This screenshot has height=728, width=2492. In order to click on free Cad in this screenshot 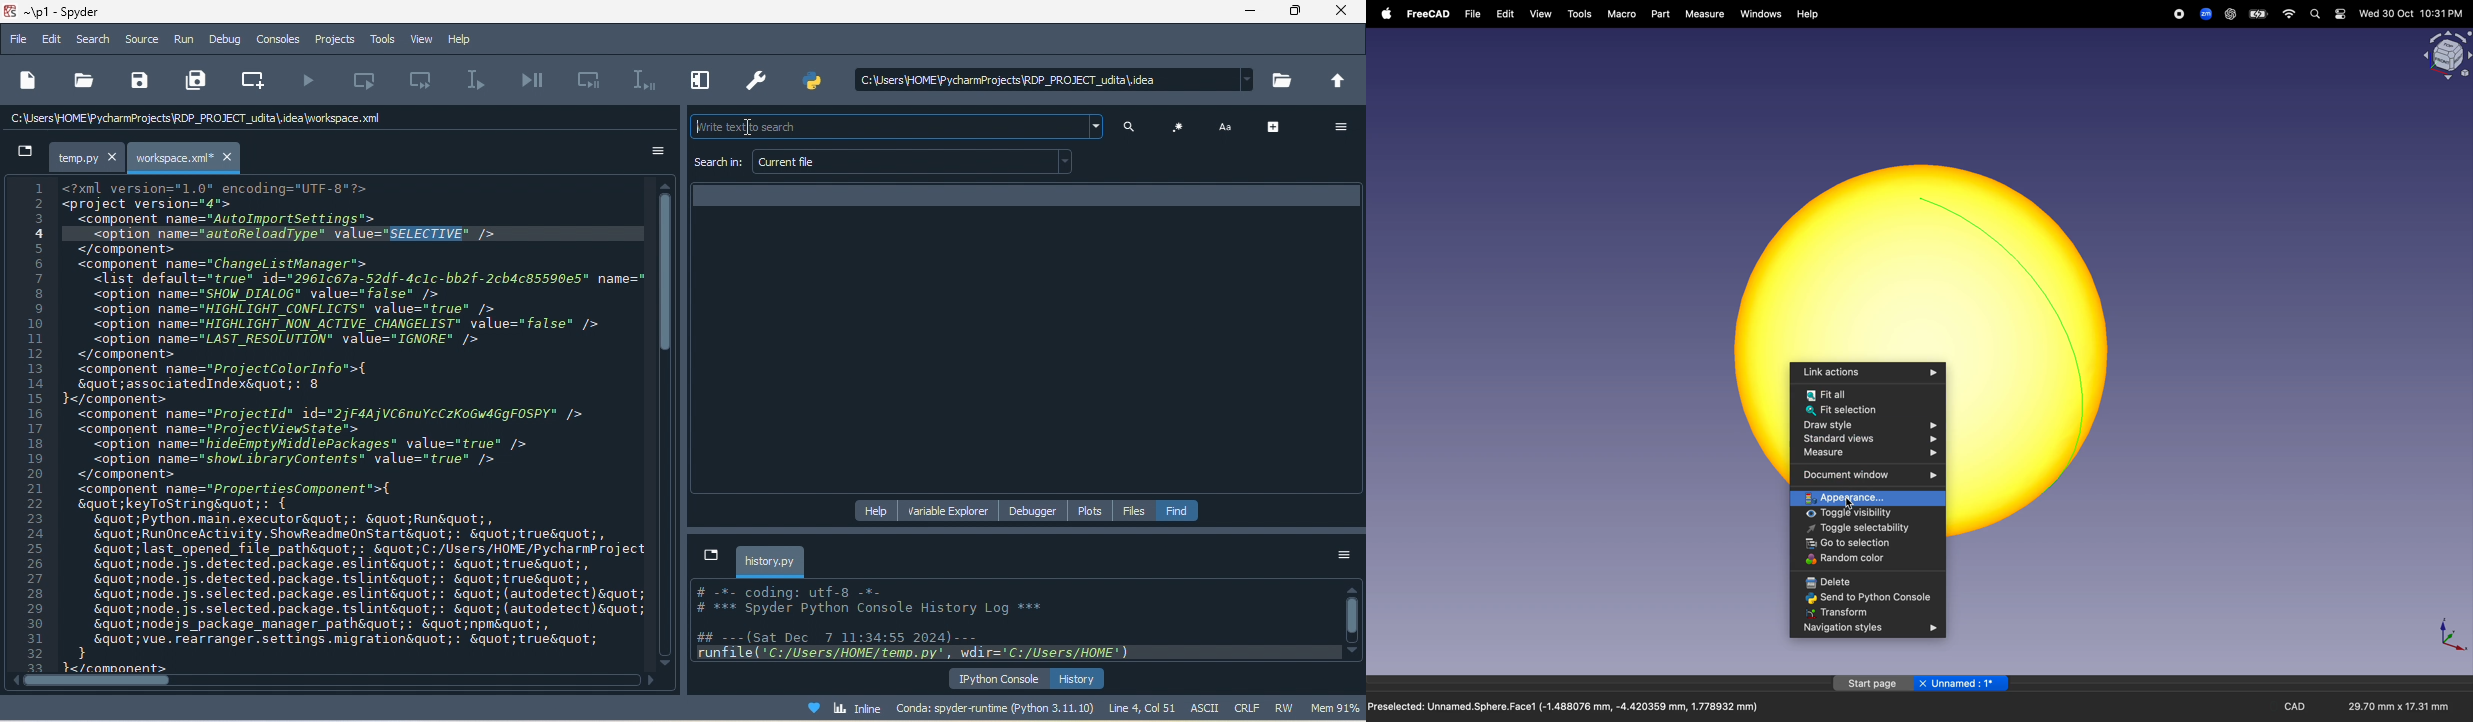, I will do `click(1429, 15)`.